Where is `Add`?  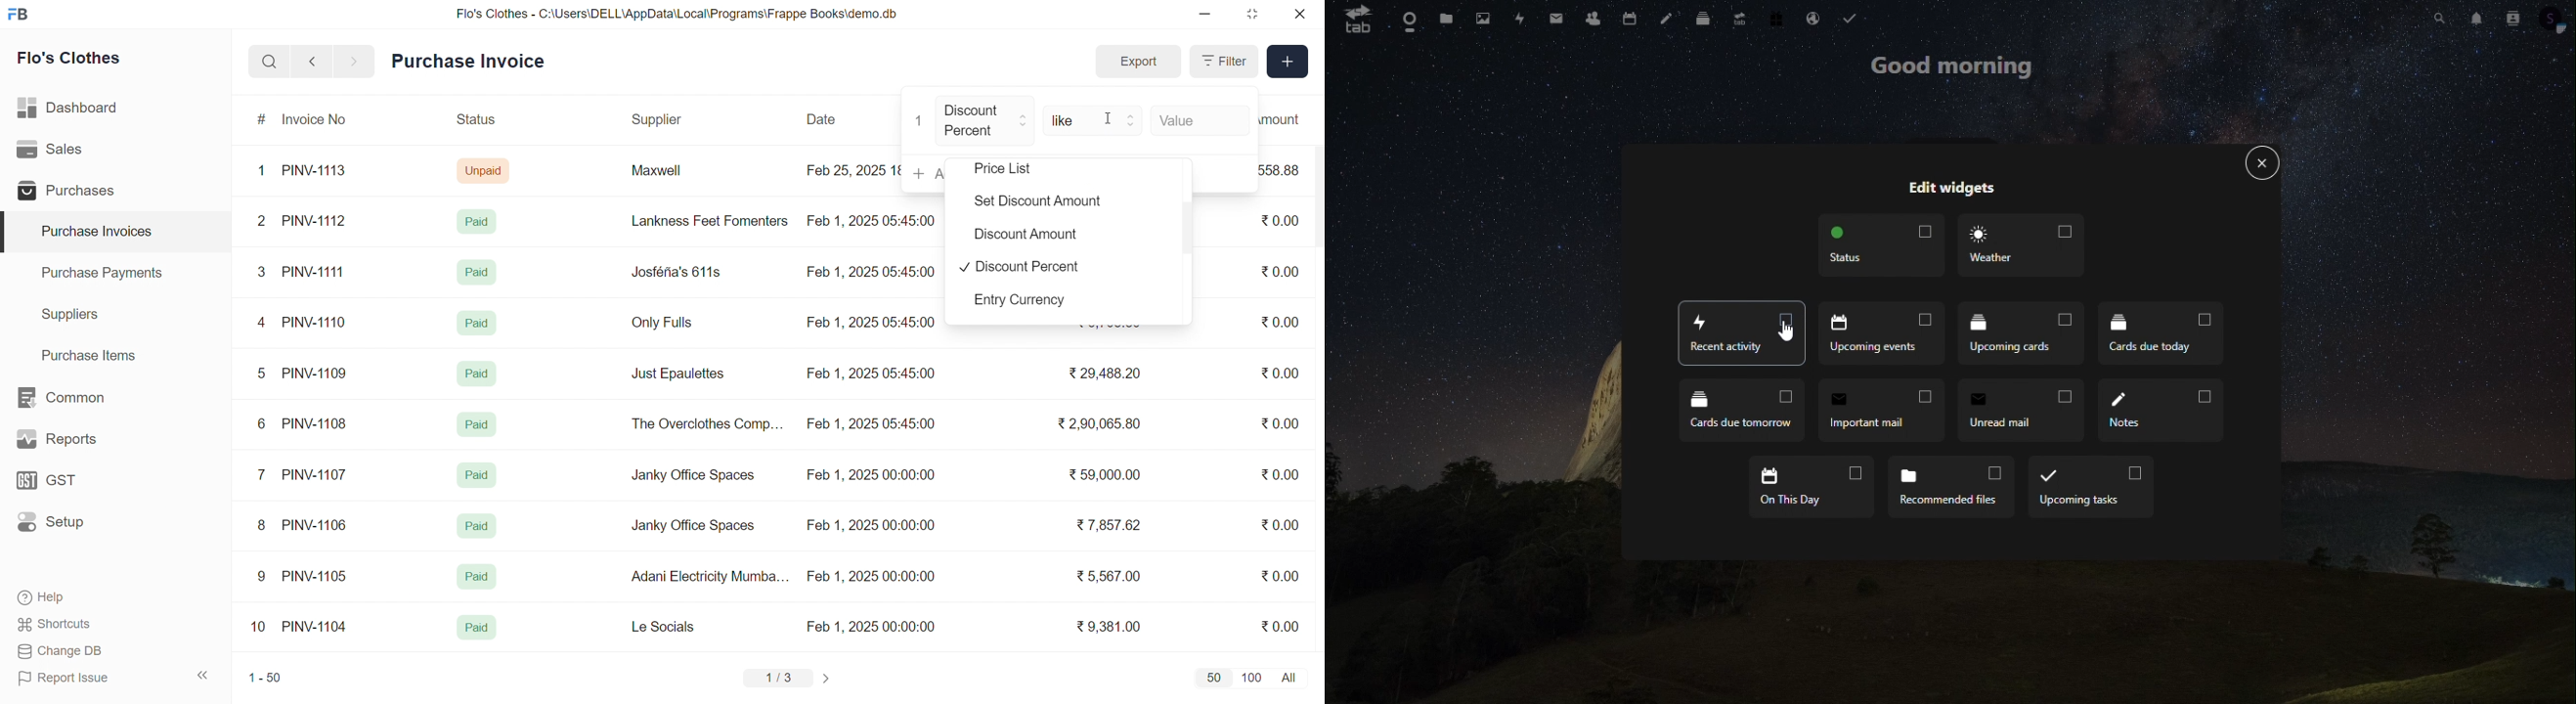 Add is located at coordinates (1288, 62).